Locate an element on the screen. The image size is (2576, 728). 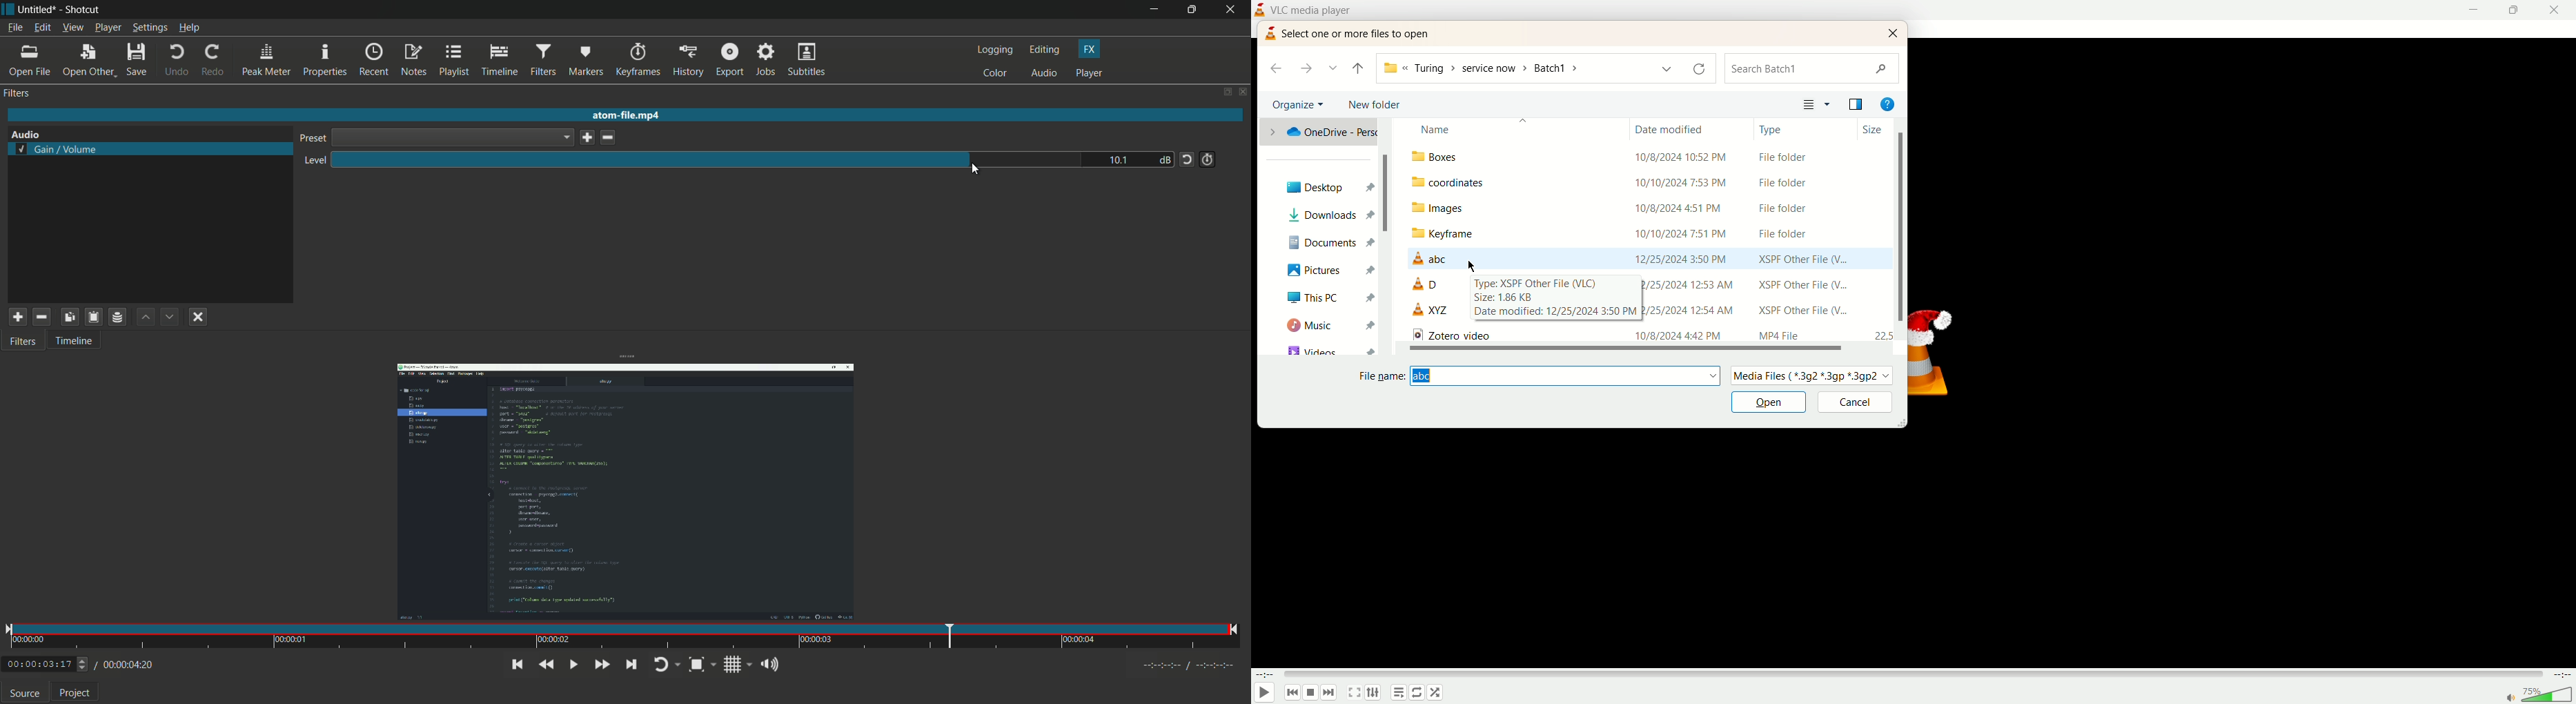
file is located at coordinates (1432, 284).